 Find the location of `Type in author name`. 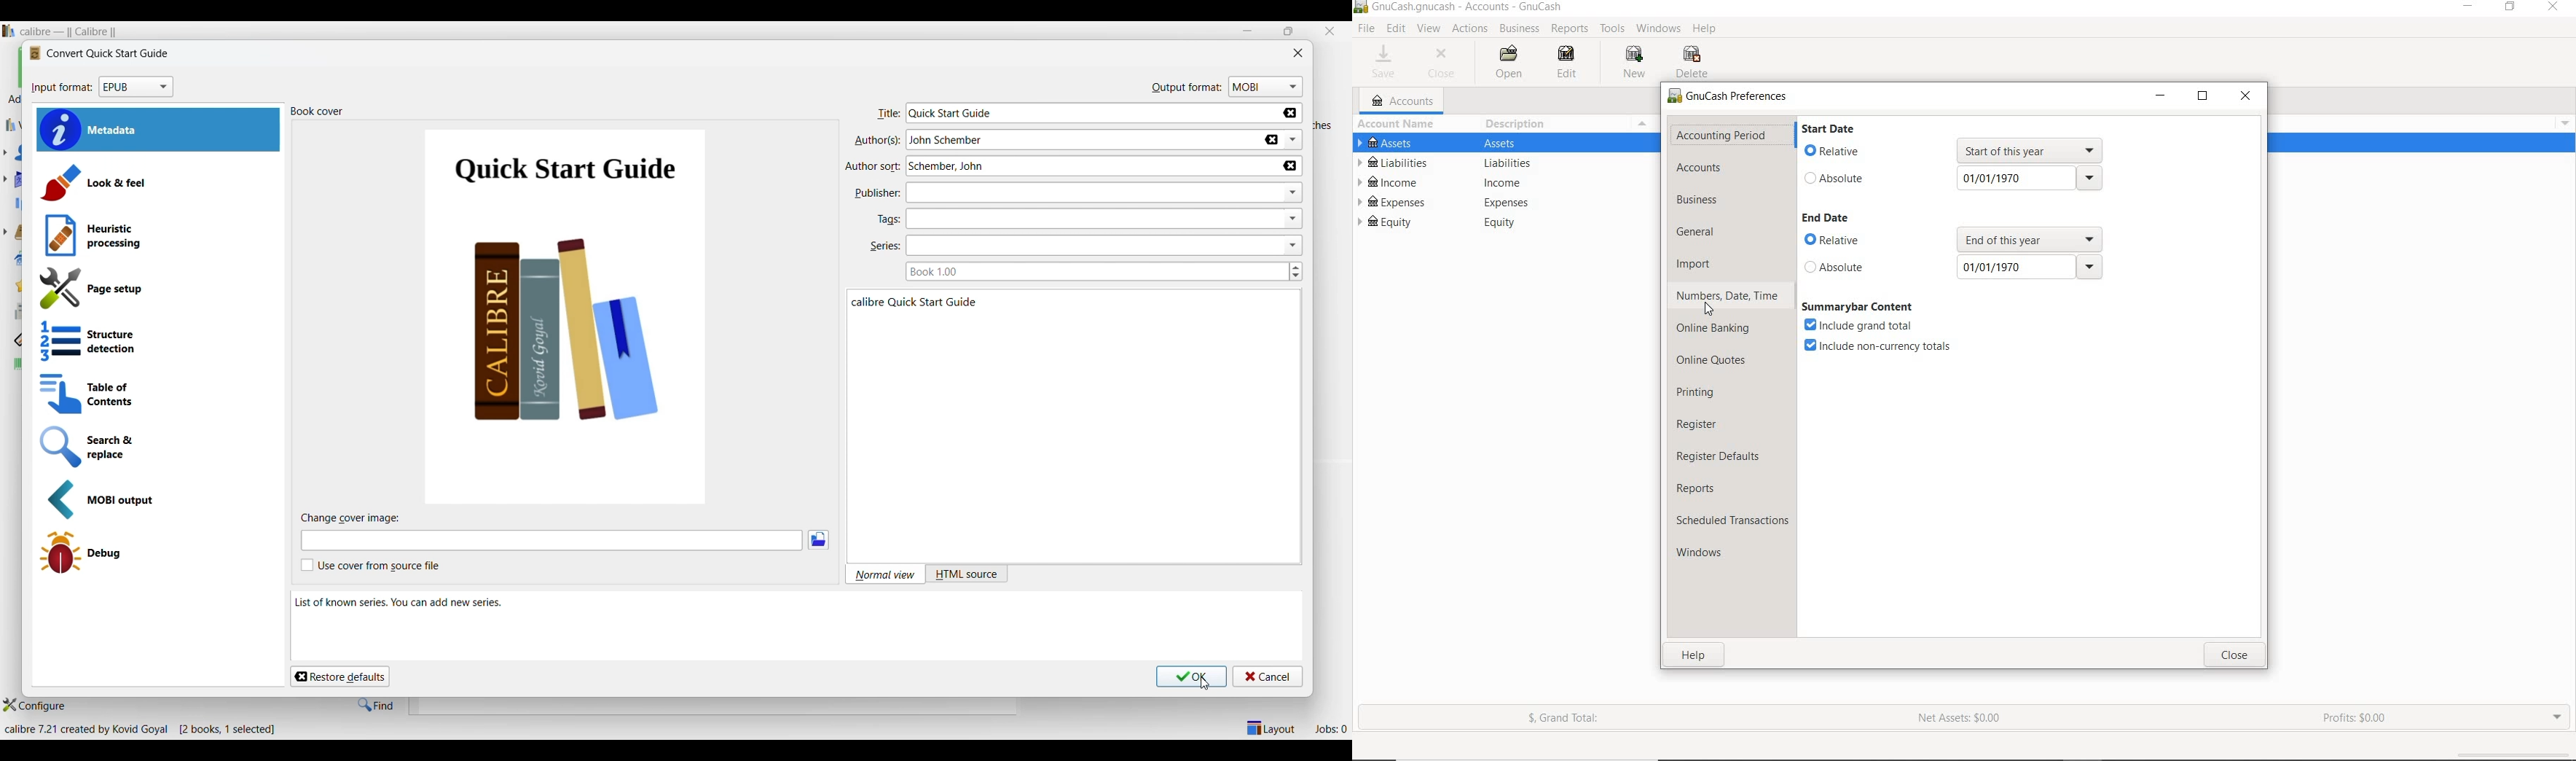

Type in author name is located at coordinates (1087, 166).